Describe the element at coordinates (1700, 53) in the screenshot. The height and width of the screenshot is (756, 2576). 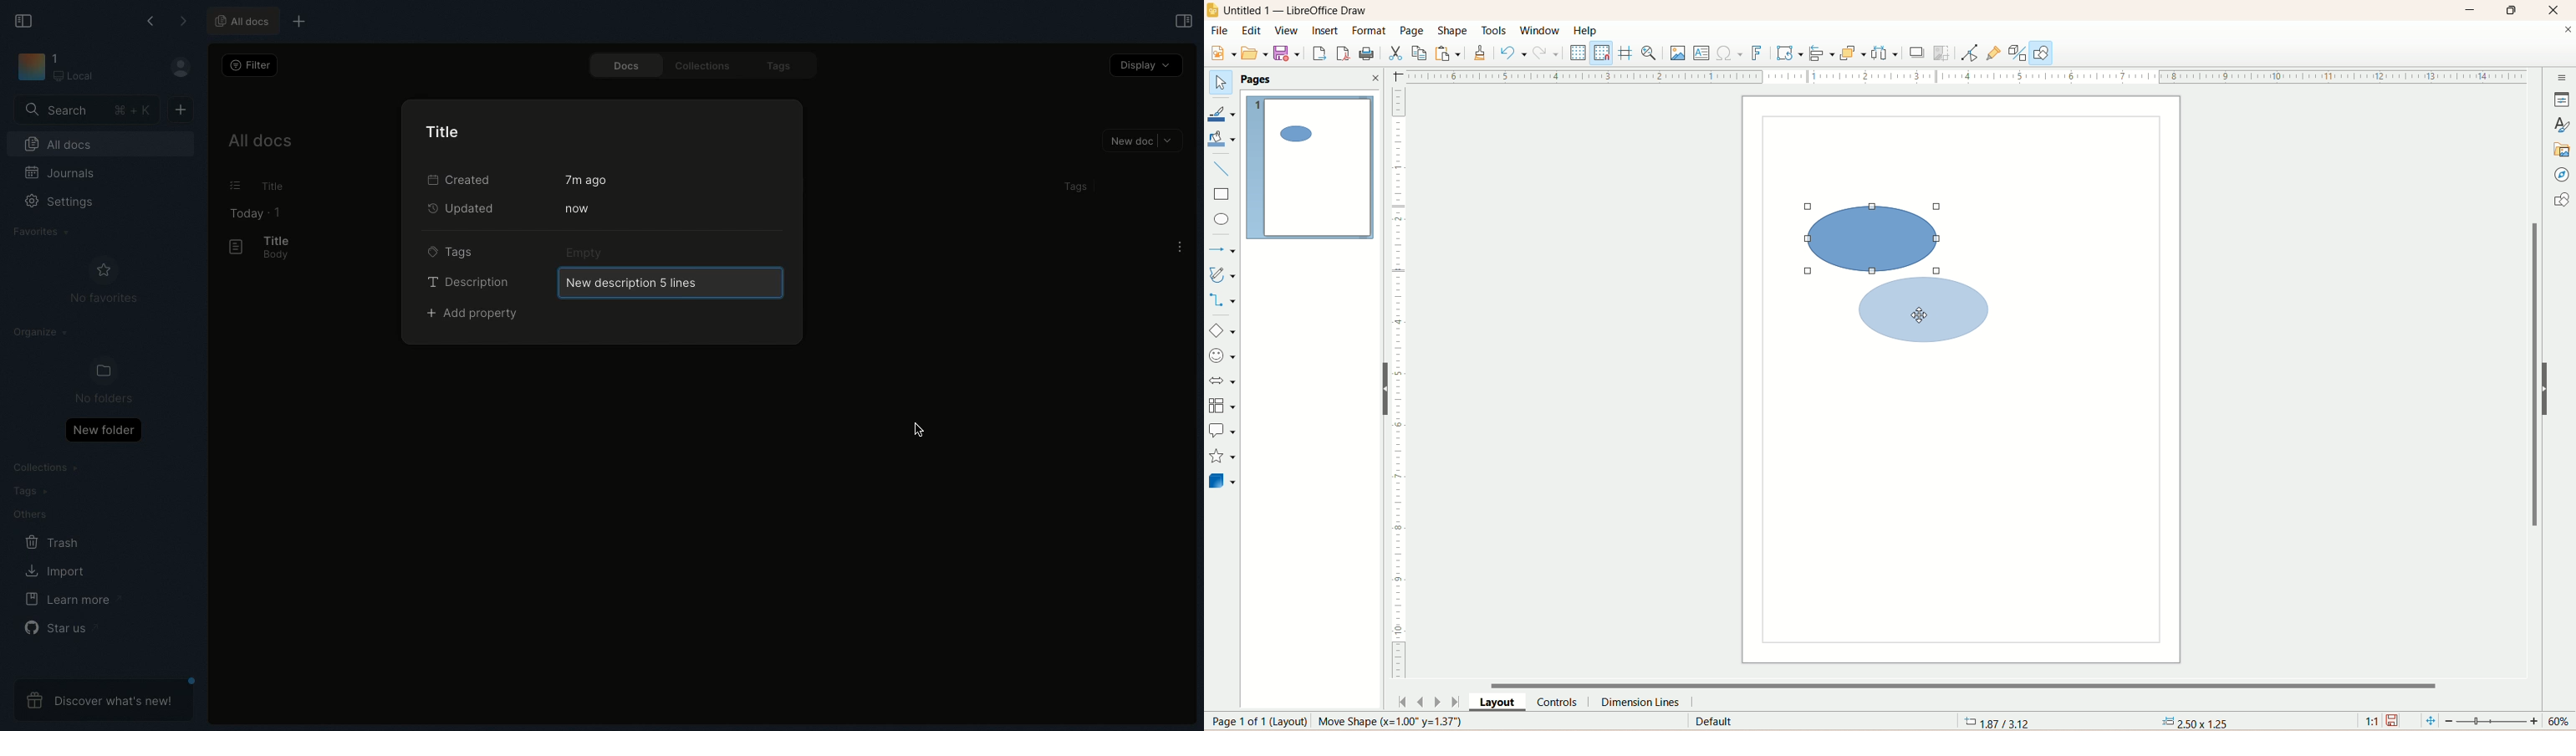
I see `insert textbox` at that location.